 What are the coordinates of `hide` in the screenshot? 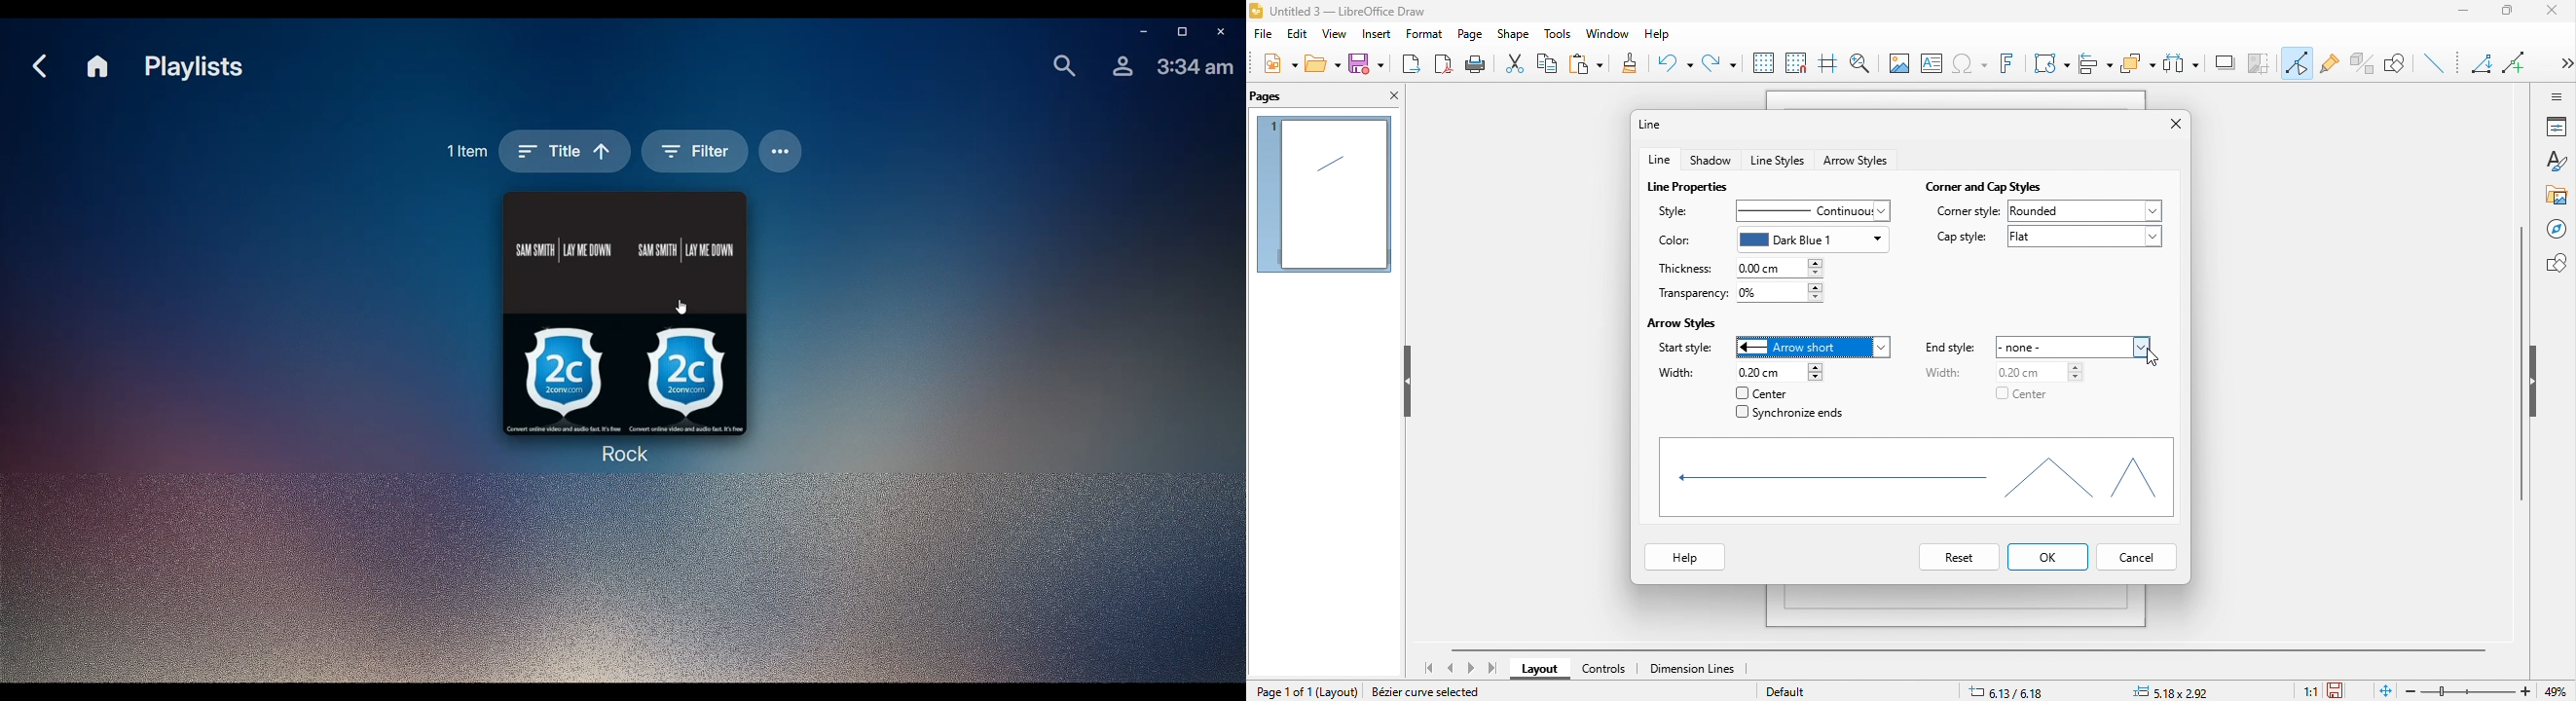 It's located at (2536, 382).